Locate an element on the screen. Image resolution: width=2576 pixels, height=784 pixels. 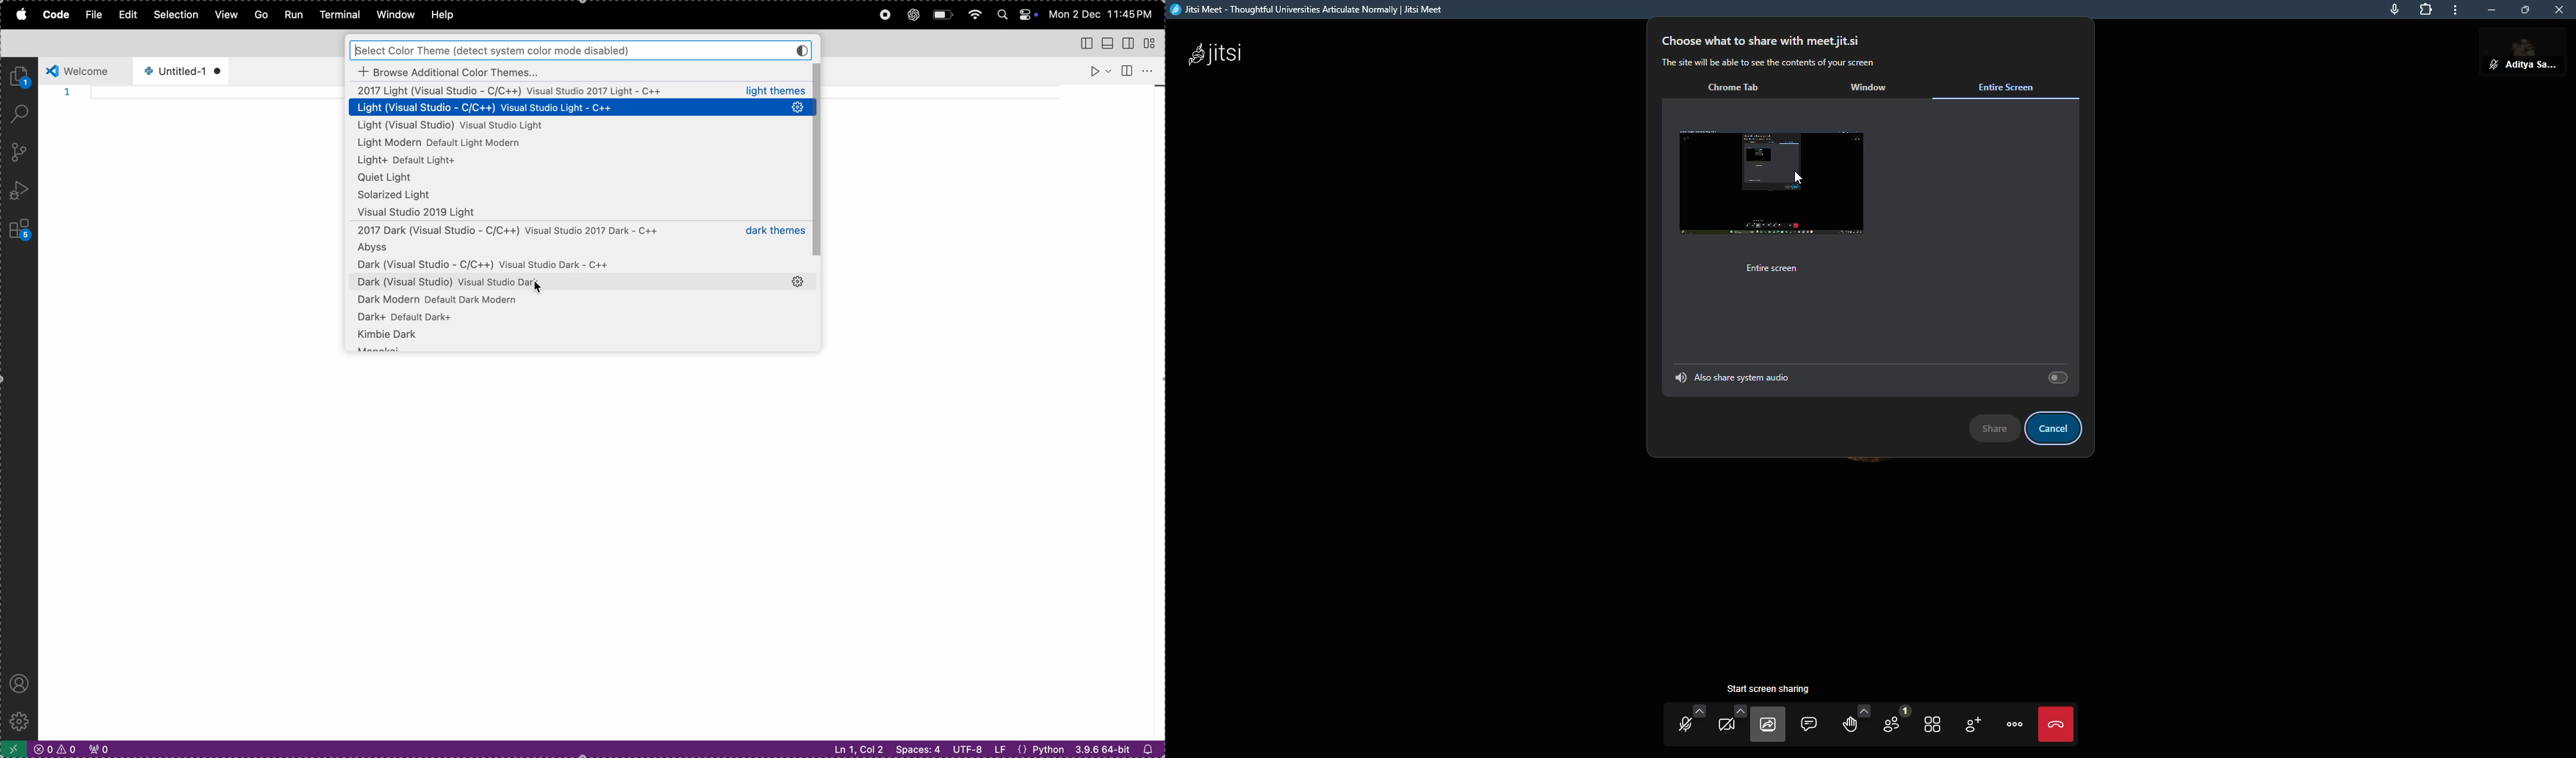
code is located at coordinates (52, 15).